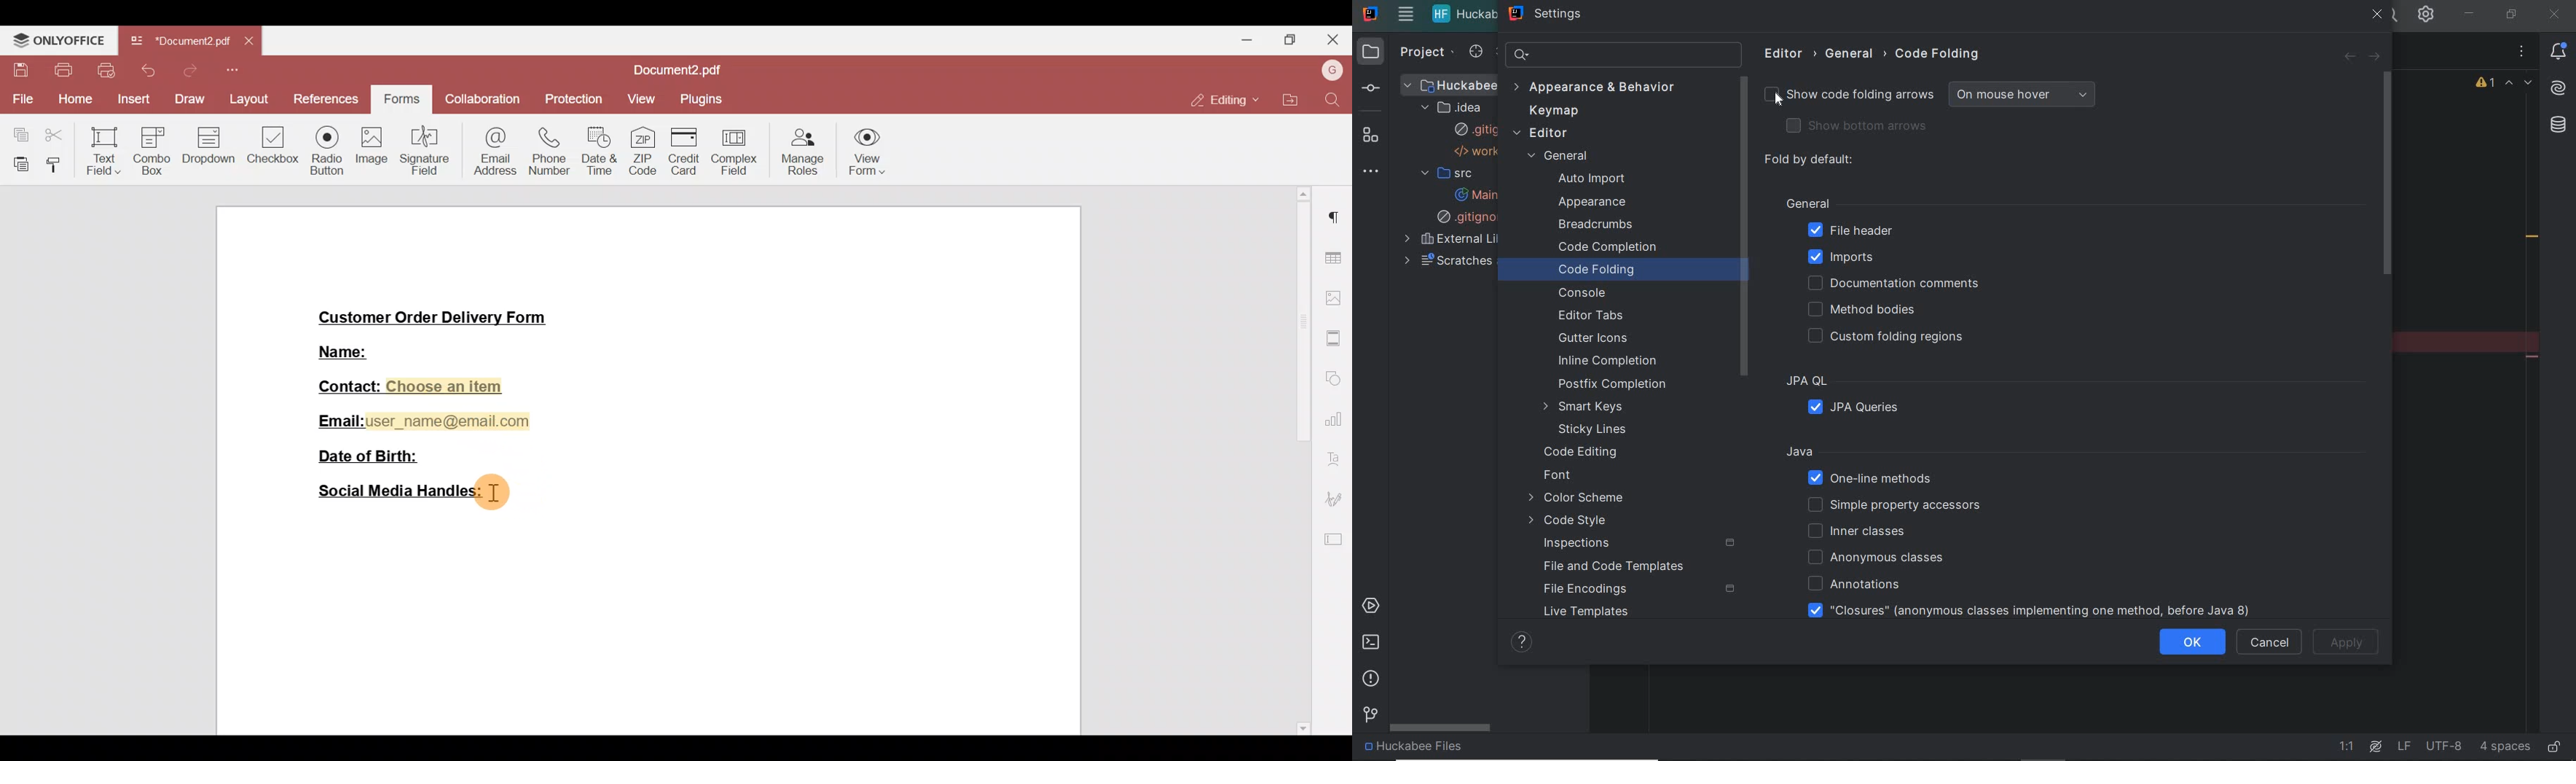 This screenshot has width=2576, height=784. Describe the element at coordinates (504, 493) in the screenshot. I see `Cursor` at that location.